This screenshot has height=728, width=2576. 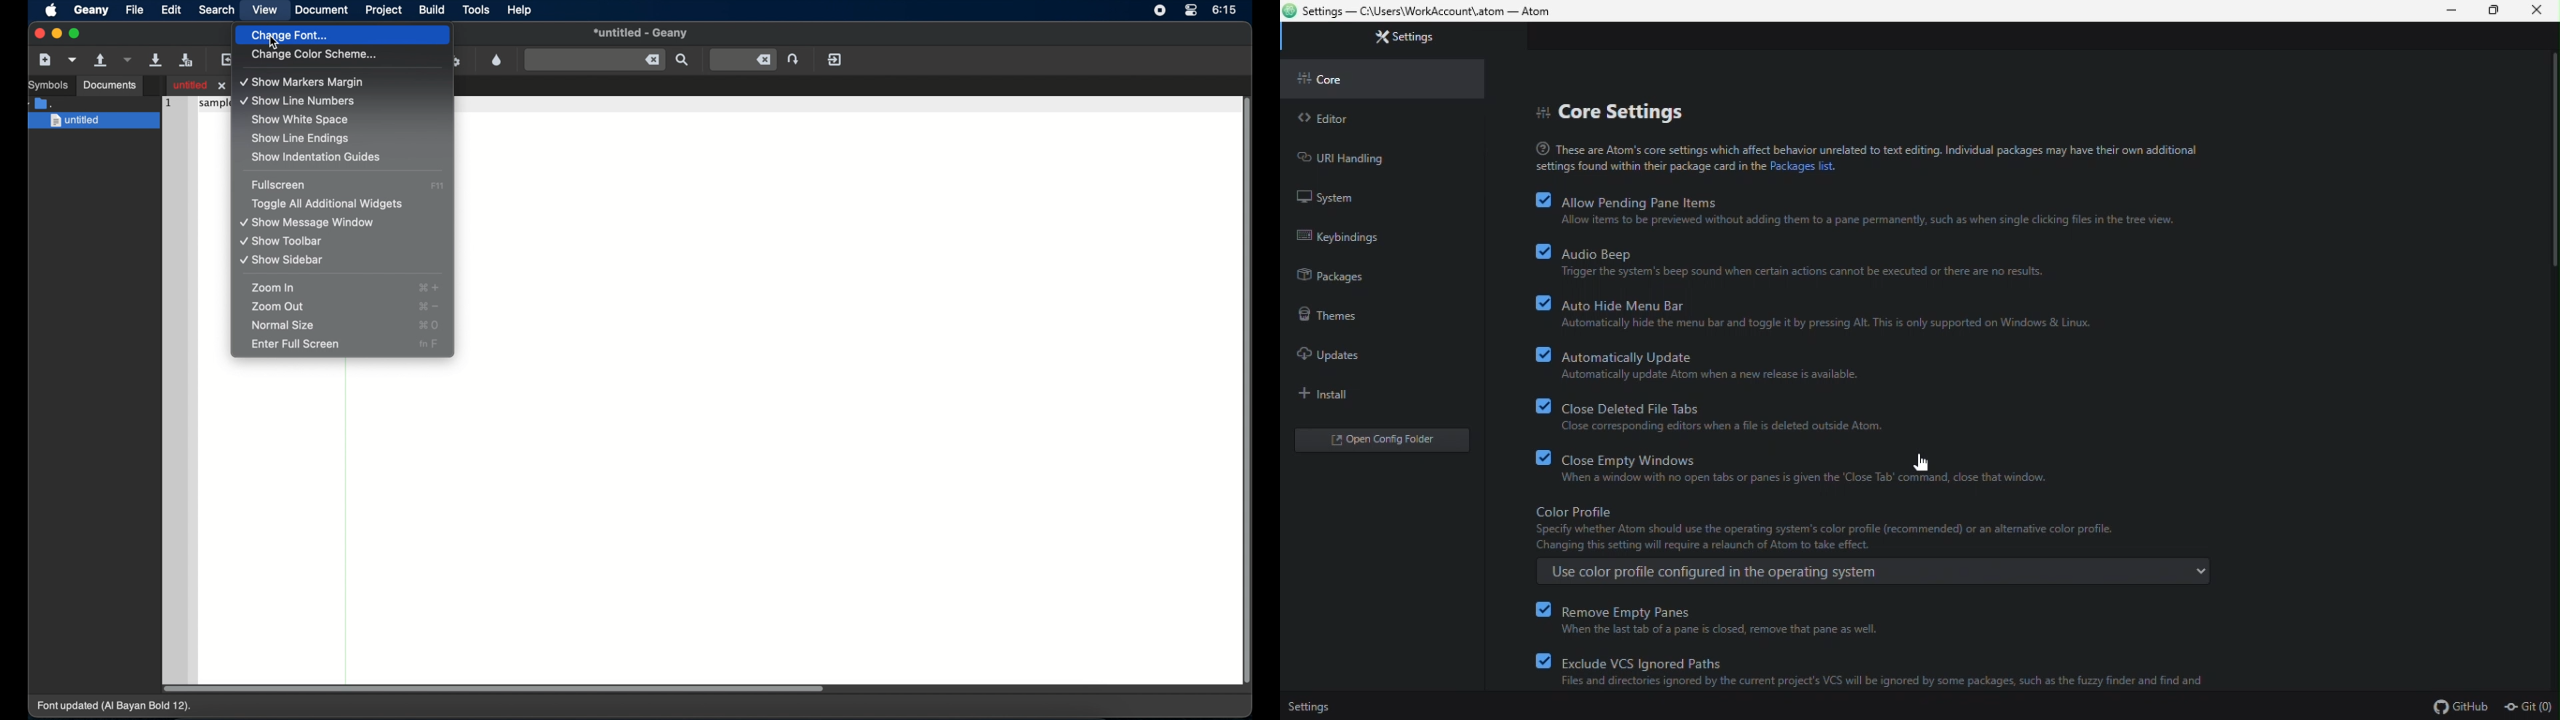 What do you see at coordinates (1924, 463) in the screenshot?
I see `Cursor` at bounding box center [1924, 463].